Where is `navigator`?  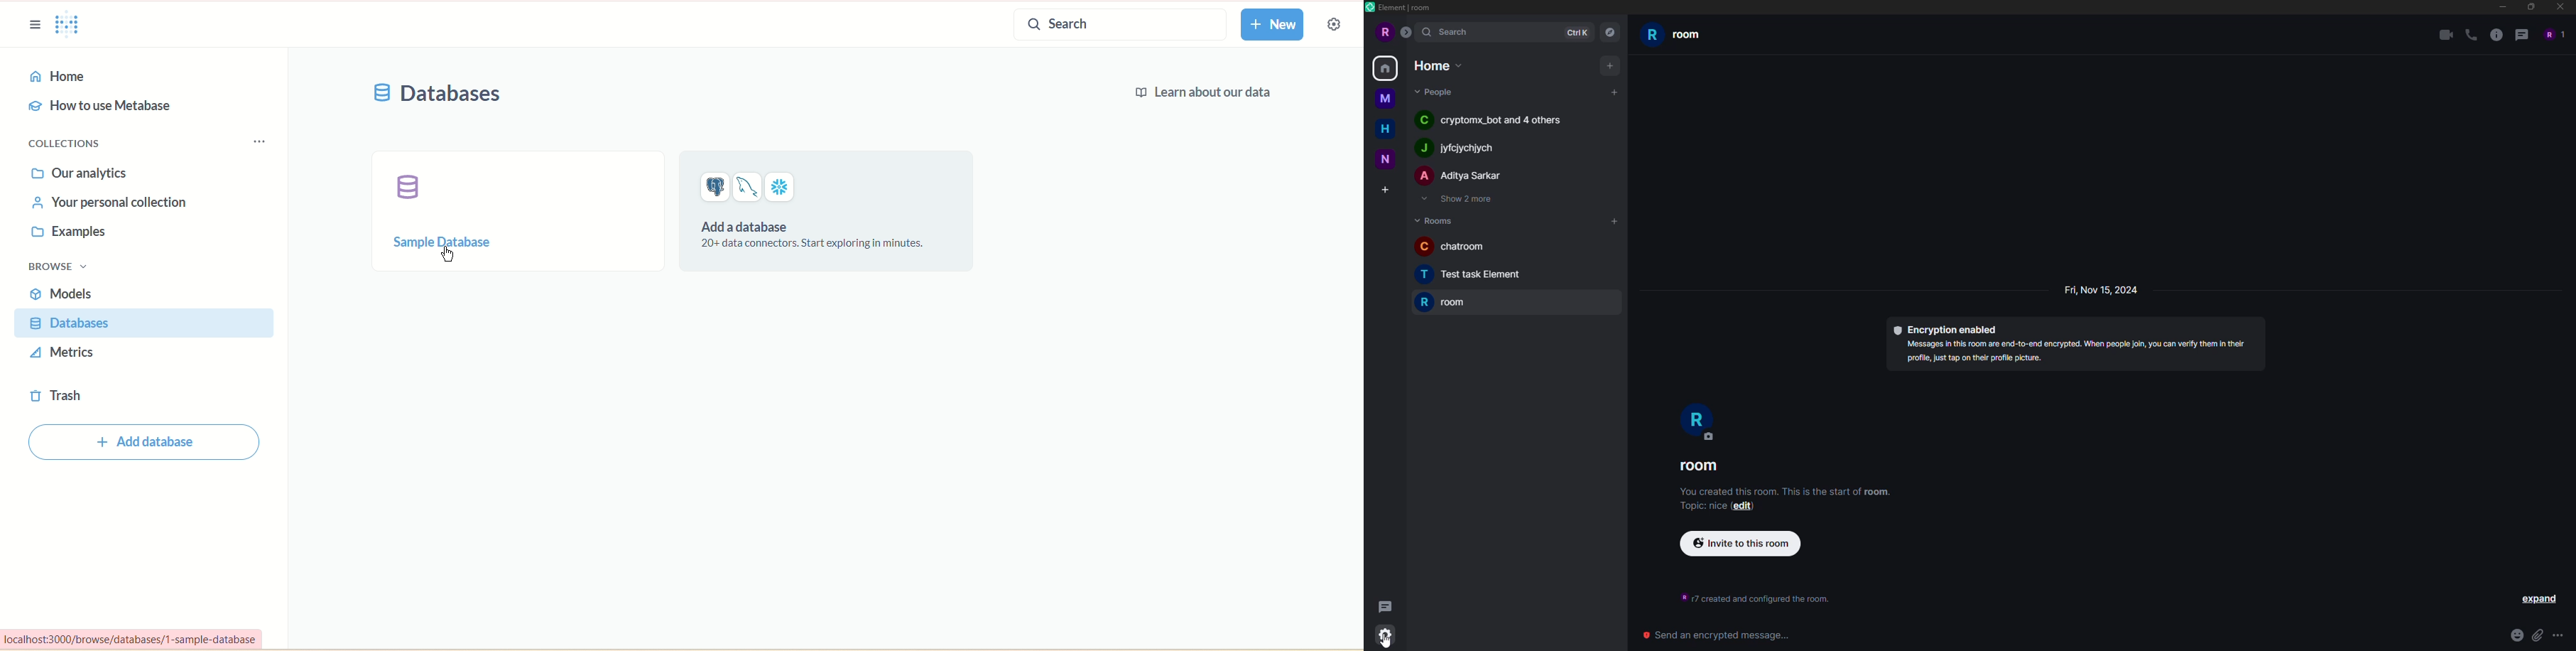 navigator is located at coordinates (1611, 32).